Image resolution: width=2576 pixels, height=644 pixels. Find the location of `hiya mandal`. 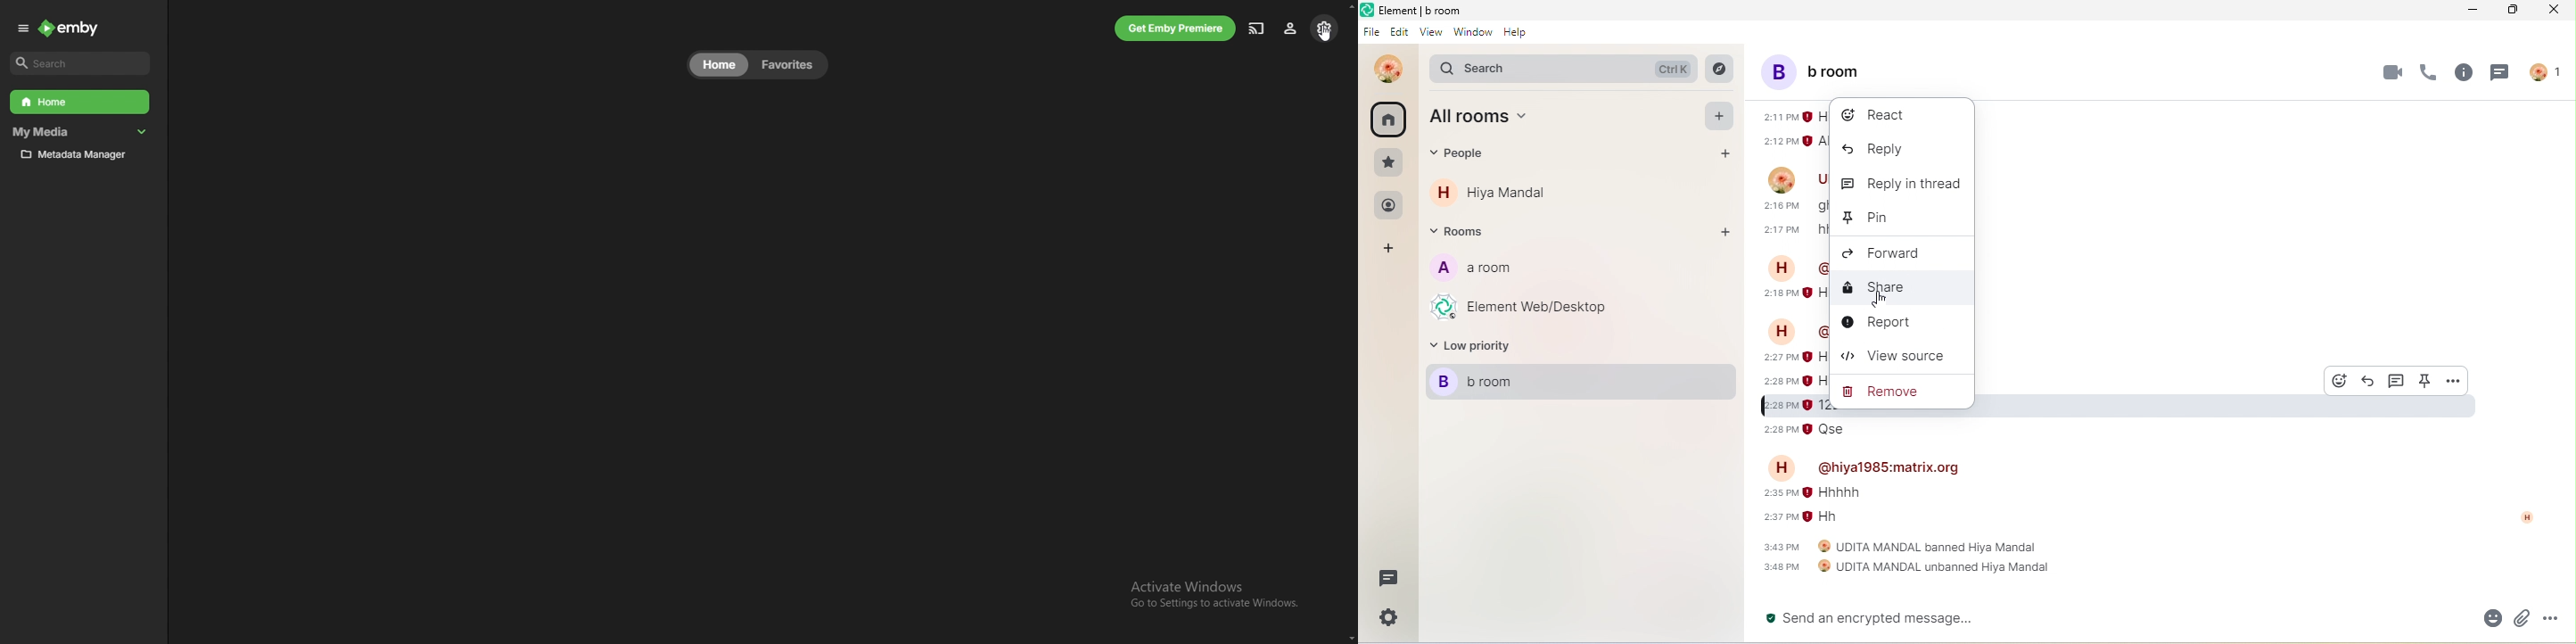

hiya mandal is located at coordinates (1498, 193).